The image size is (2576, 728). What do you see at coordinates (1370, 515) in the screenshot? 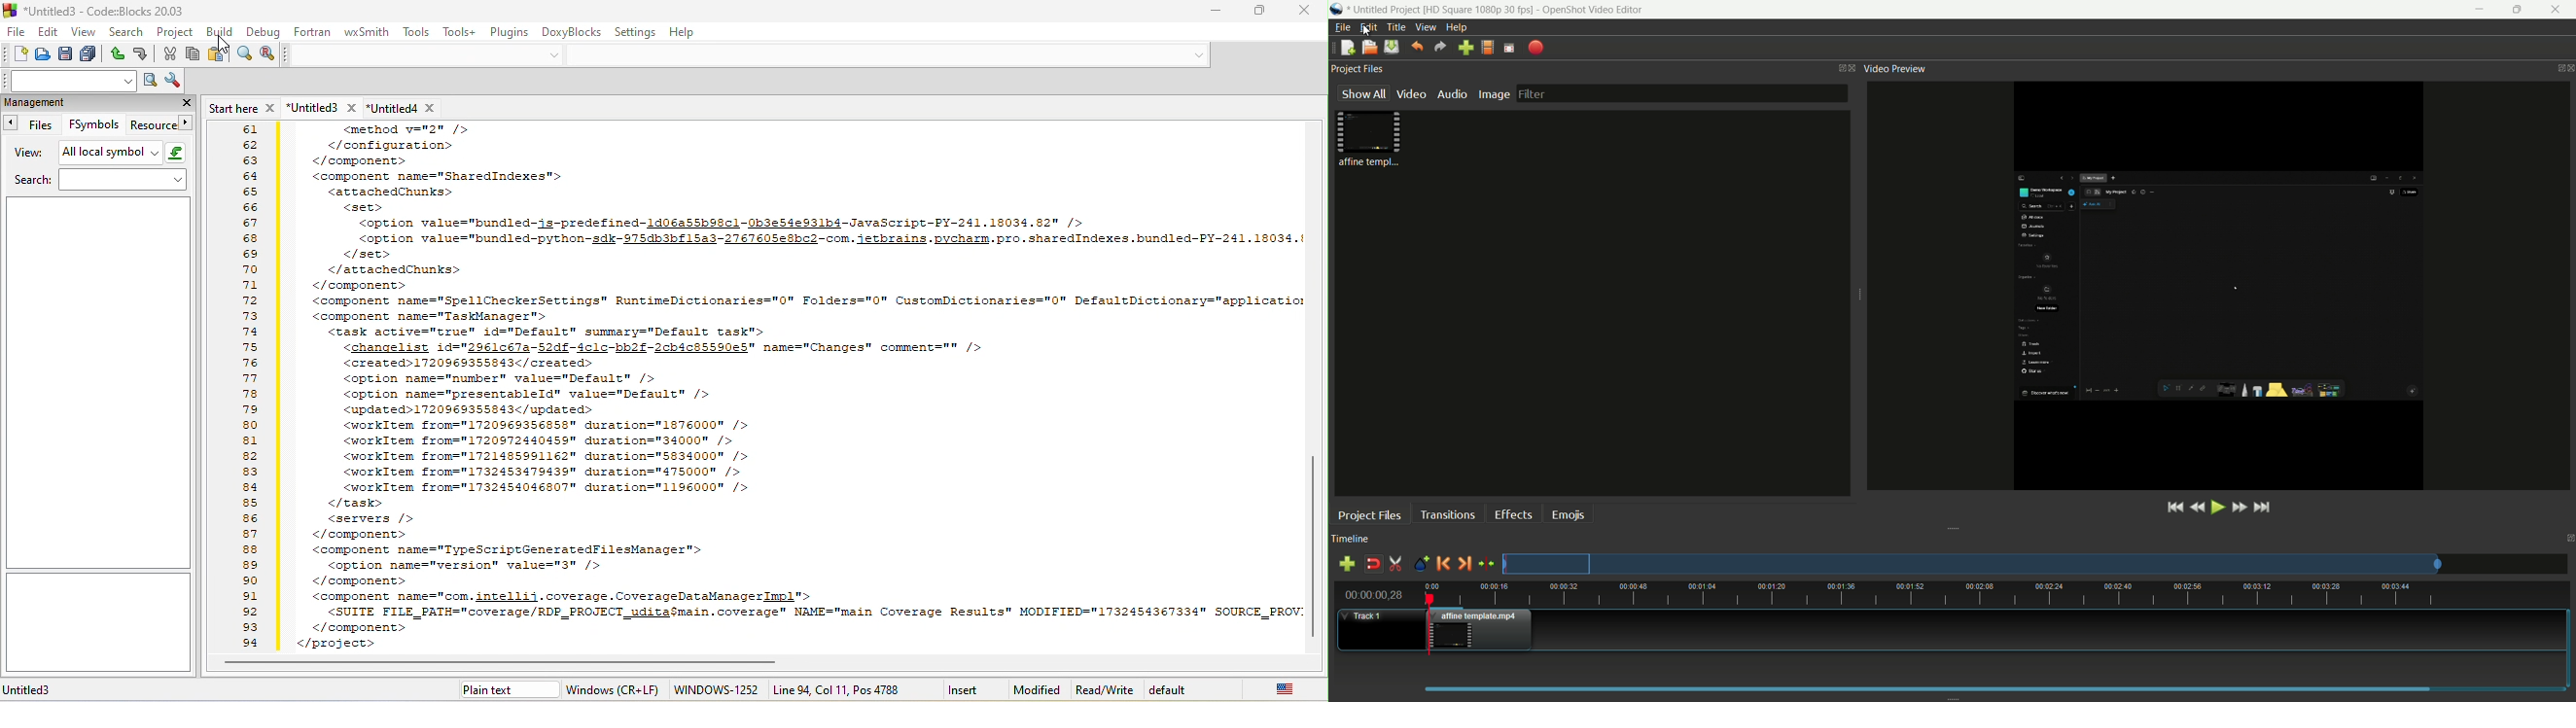
I see `project files` at bounding box center [1370, 515].